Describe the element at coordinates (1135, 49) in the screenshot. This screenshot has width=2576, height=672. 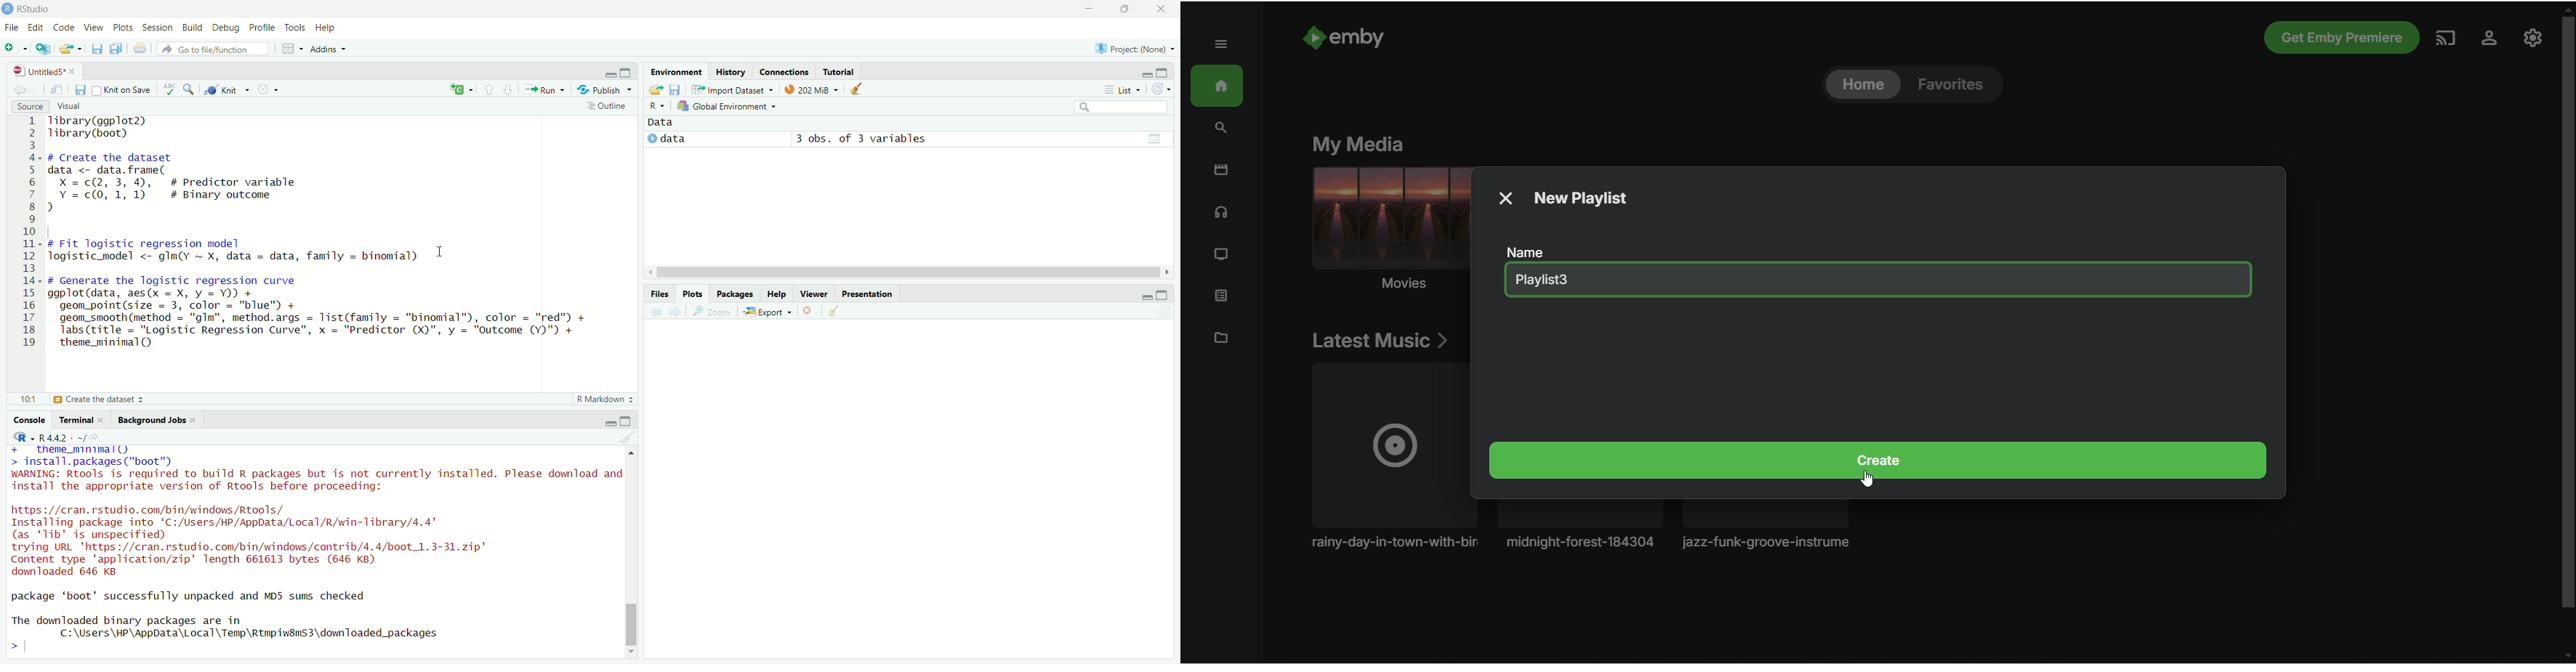
I see `Project: (None)` at that location.